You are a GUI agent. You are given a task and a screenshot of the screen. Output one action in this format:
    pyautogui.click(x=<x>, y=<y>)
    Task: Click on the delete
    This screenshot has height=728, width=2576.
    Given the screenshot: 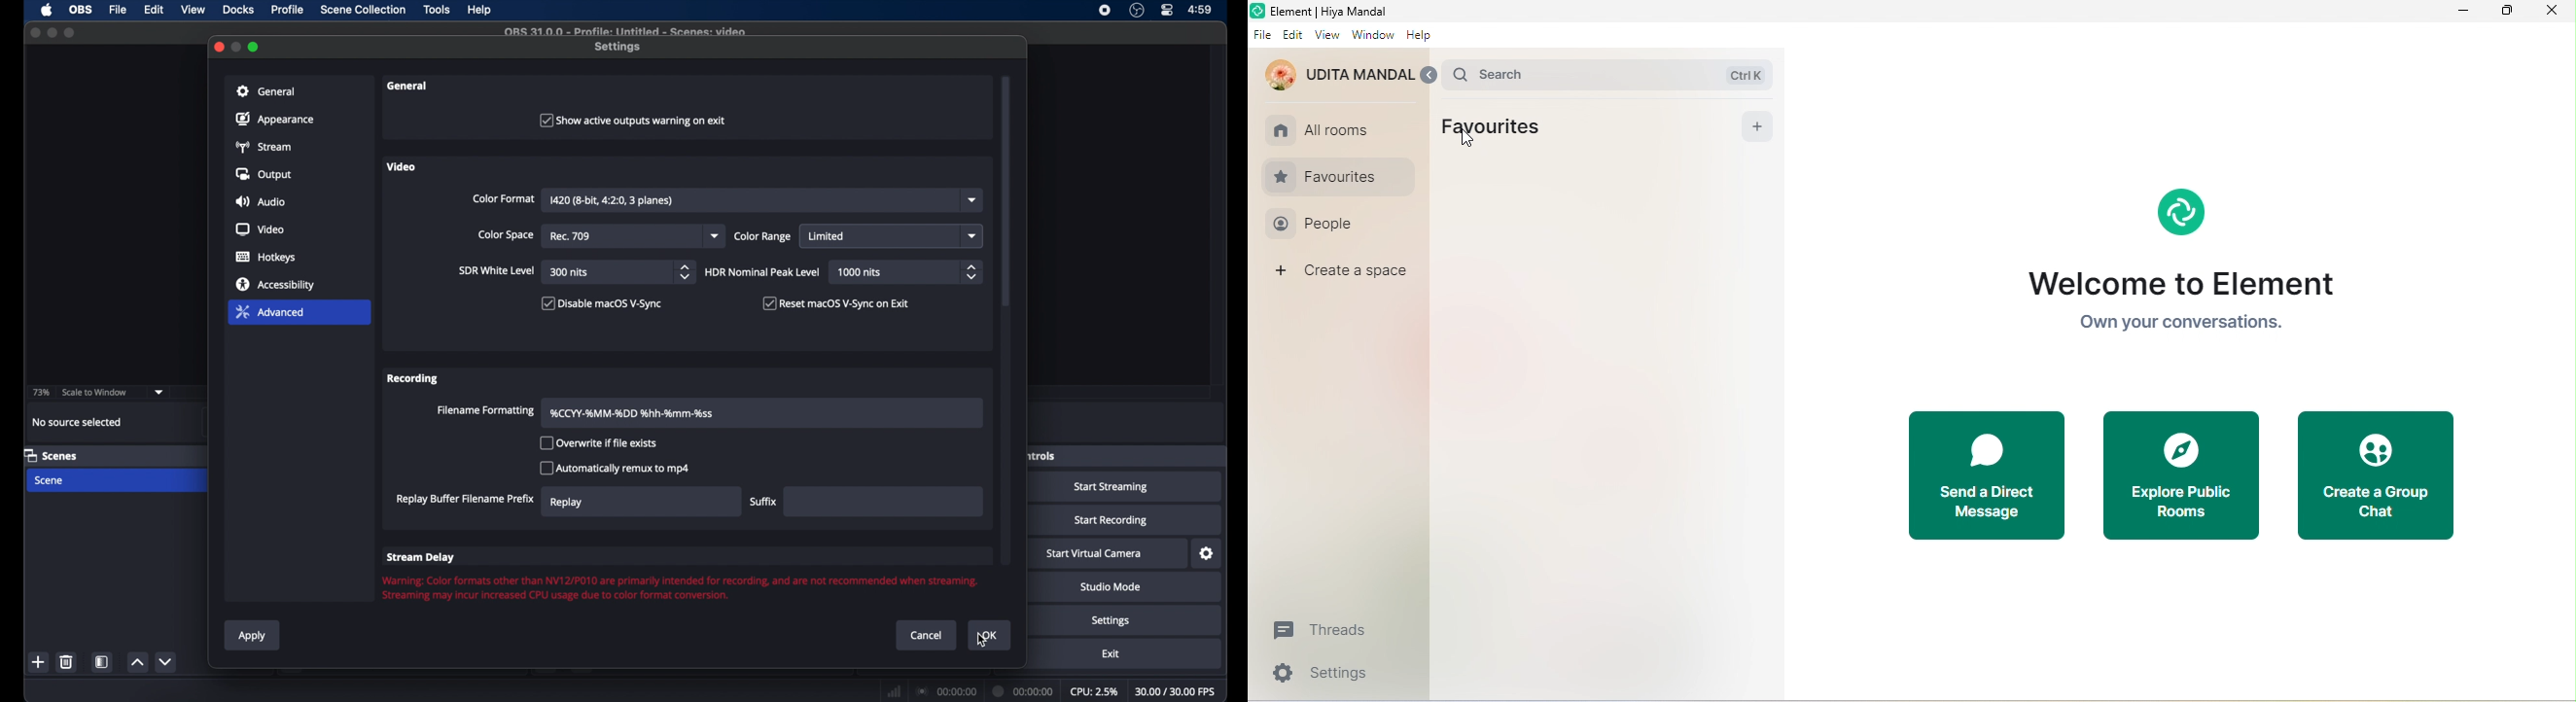 What is the action you would take?
    pyautogui.click(x=67, y=662)
    